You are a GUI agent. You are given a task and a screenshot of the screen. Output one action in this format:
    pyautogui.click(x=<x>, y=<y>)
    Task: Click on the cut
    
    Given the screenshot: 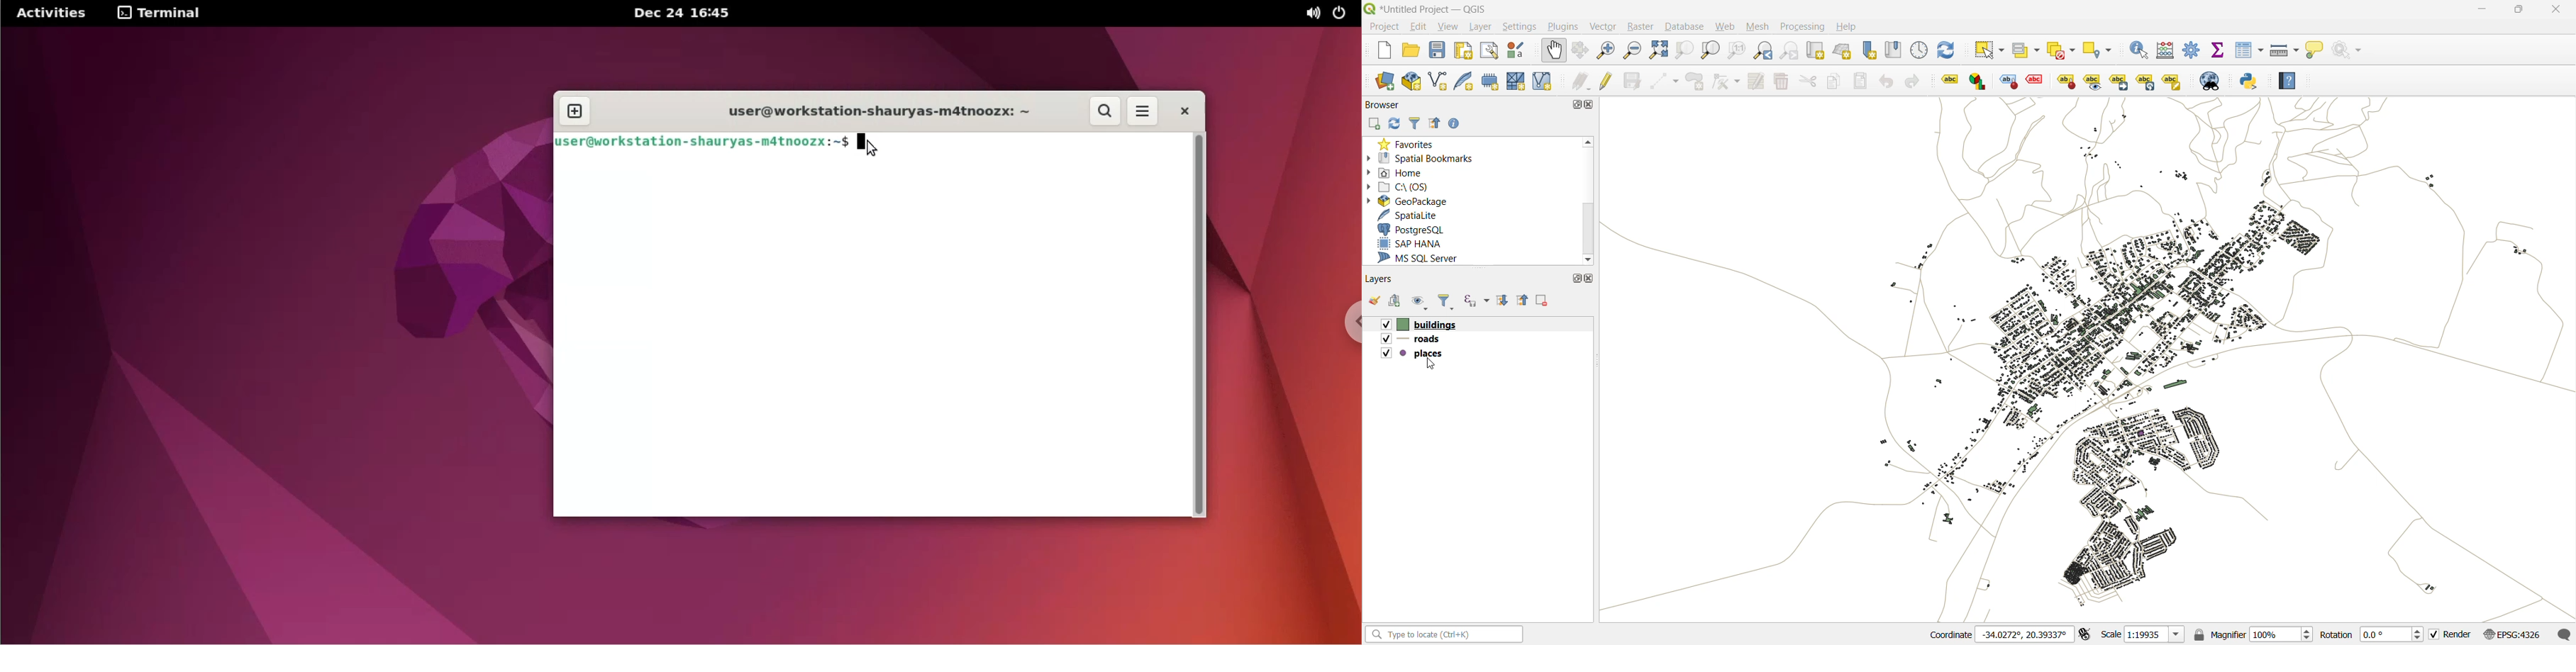 What is the action you would take?
    pyautogui.click(x=1810, y=82)
    